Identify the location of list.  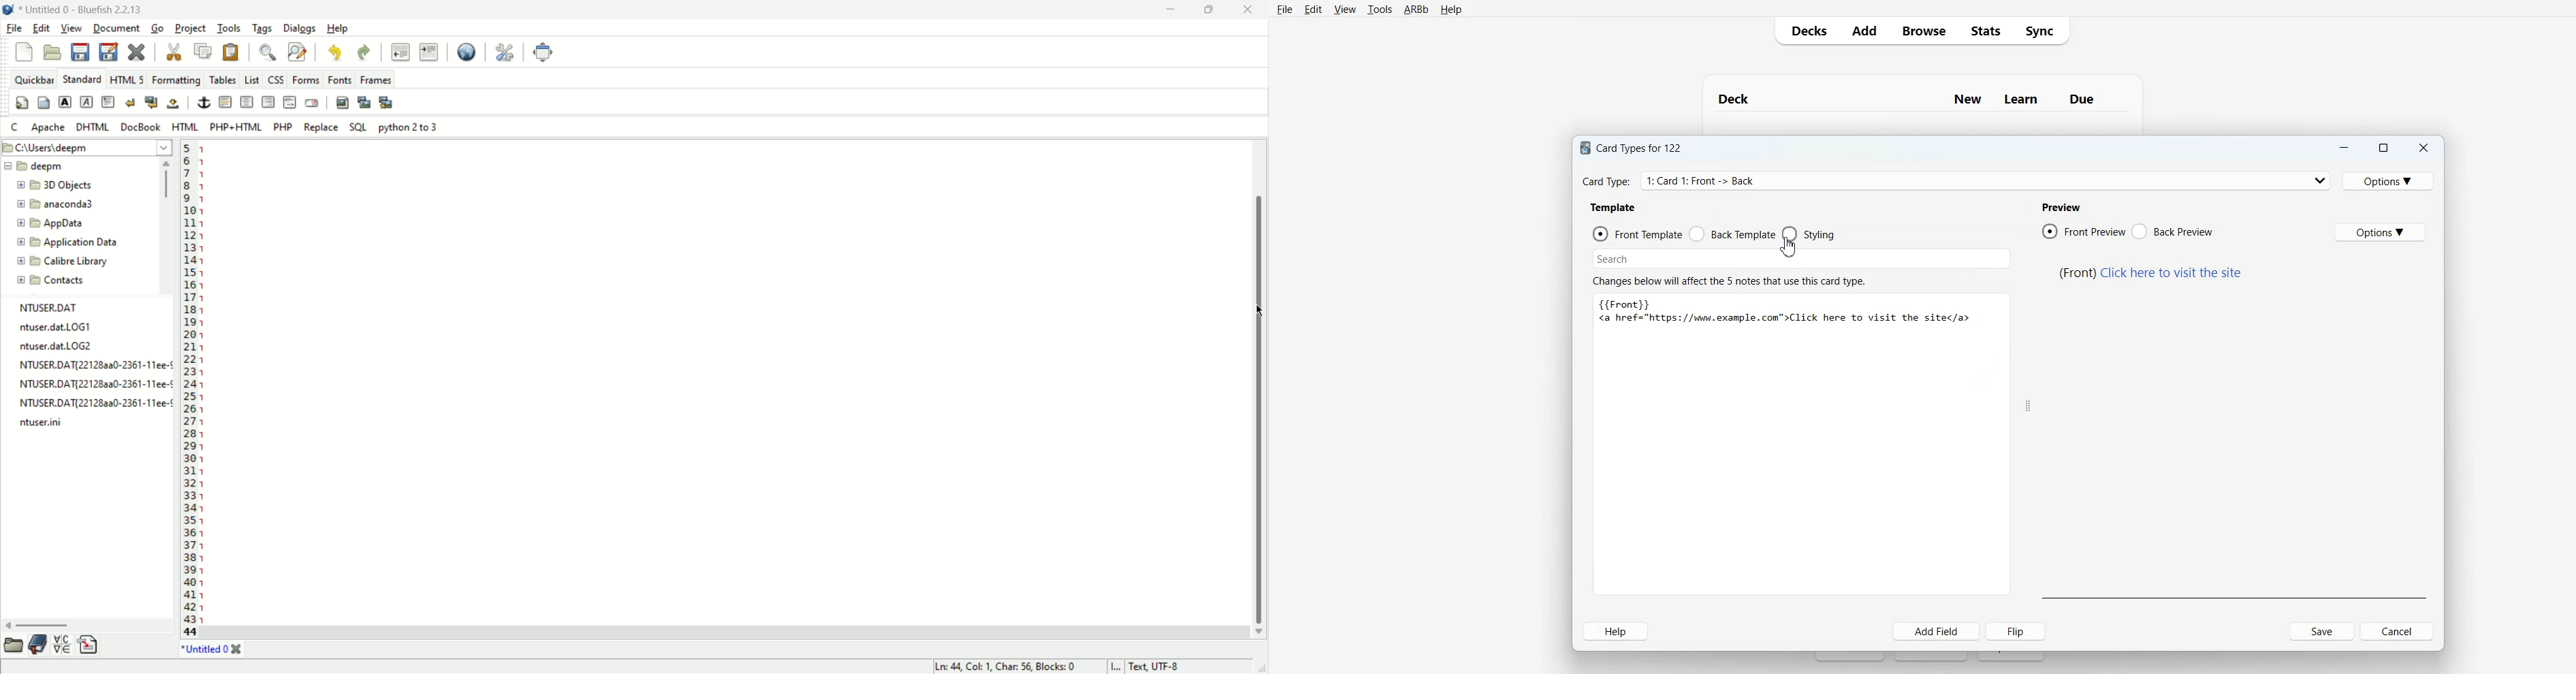
(252, 79).